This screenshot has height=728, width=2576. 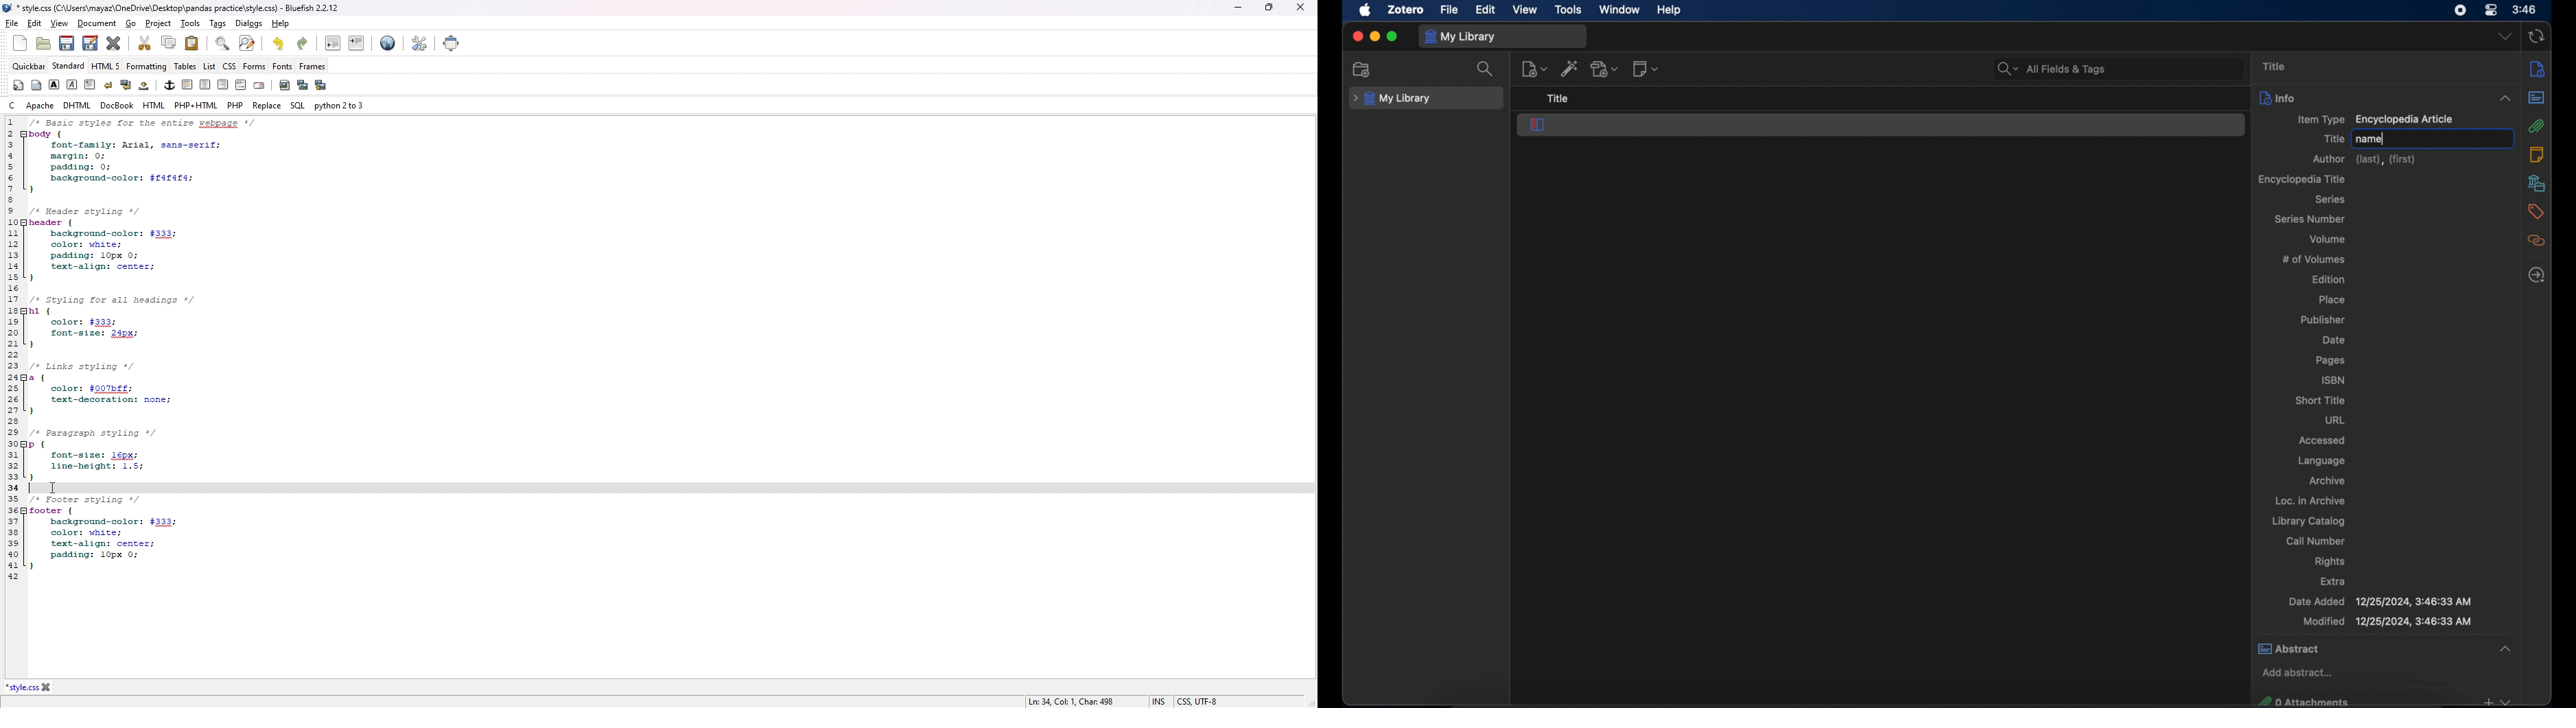 I want to click on name, so click(x=2371, y=140).